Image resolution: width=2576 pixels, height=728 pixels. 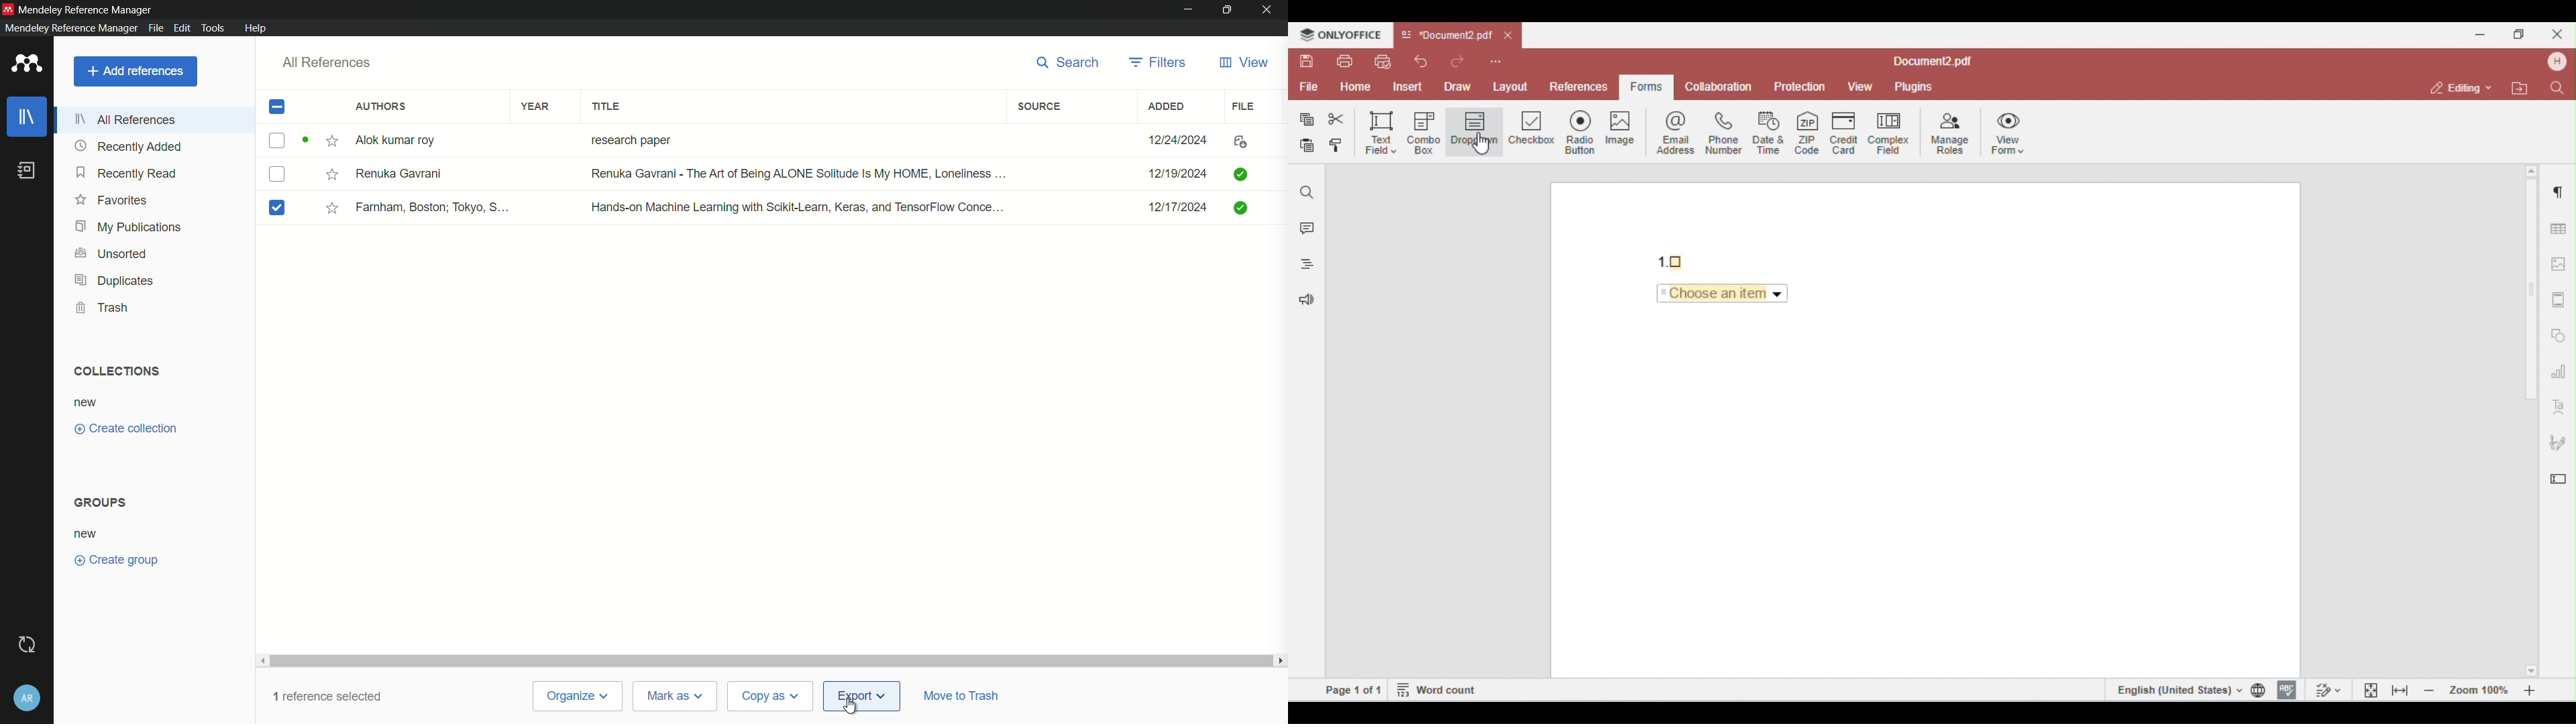 What do you see at coordinates (1069, 62) in the screenshot?
I see `search` at bounding box center [1069, 62].